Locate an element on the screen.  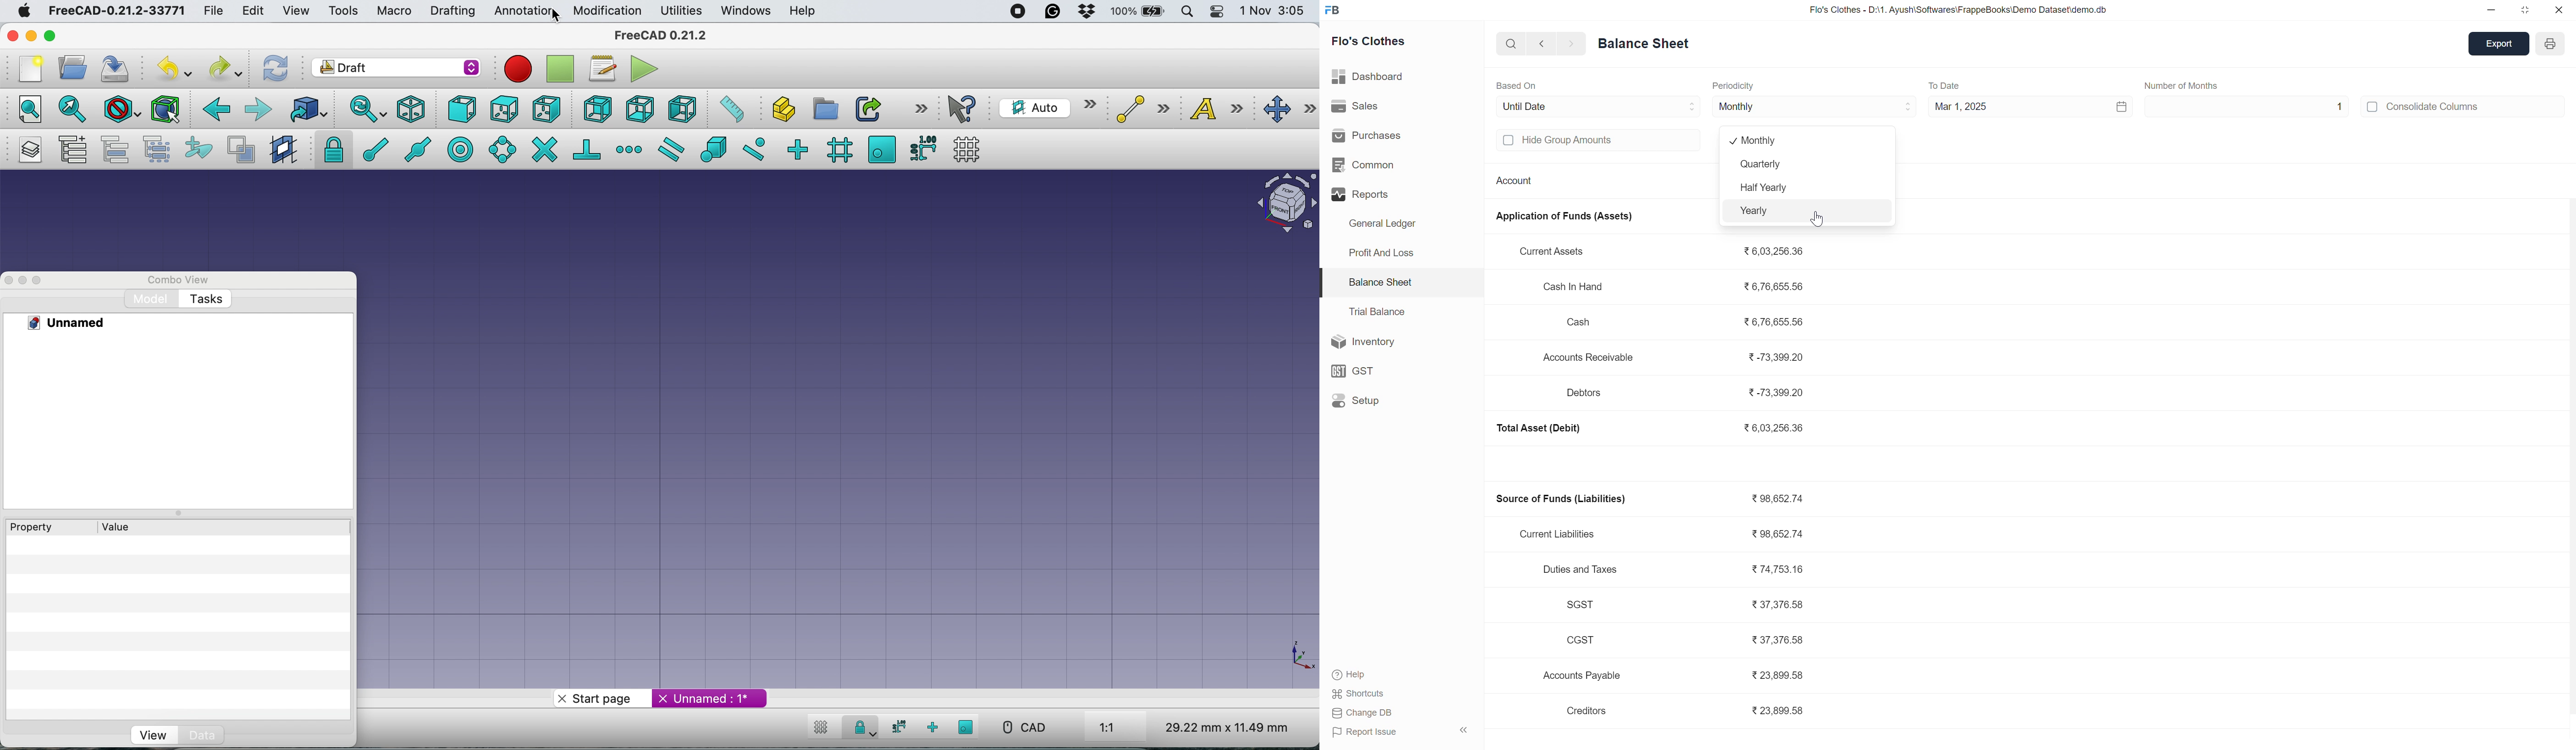
Accounts Receivable is located at coordinates (1591, 358).